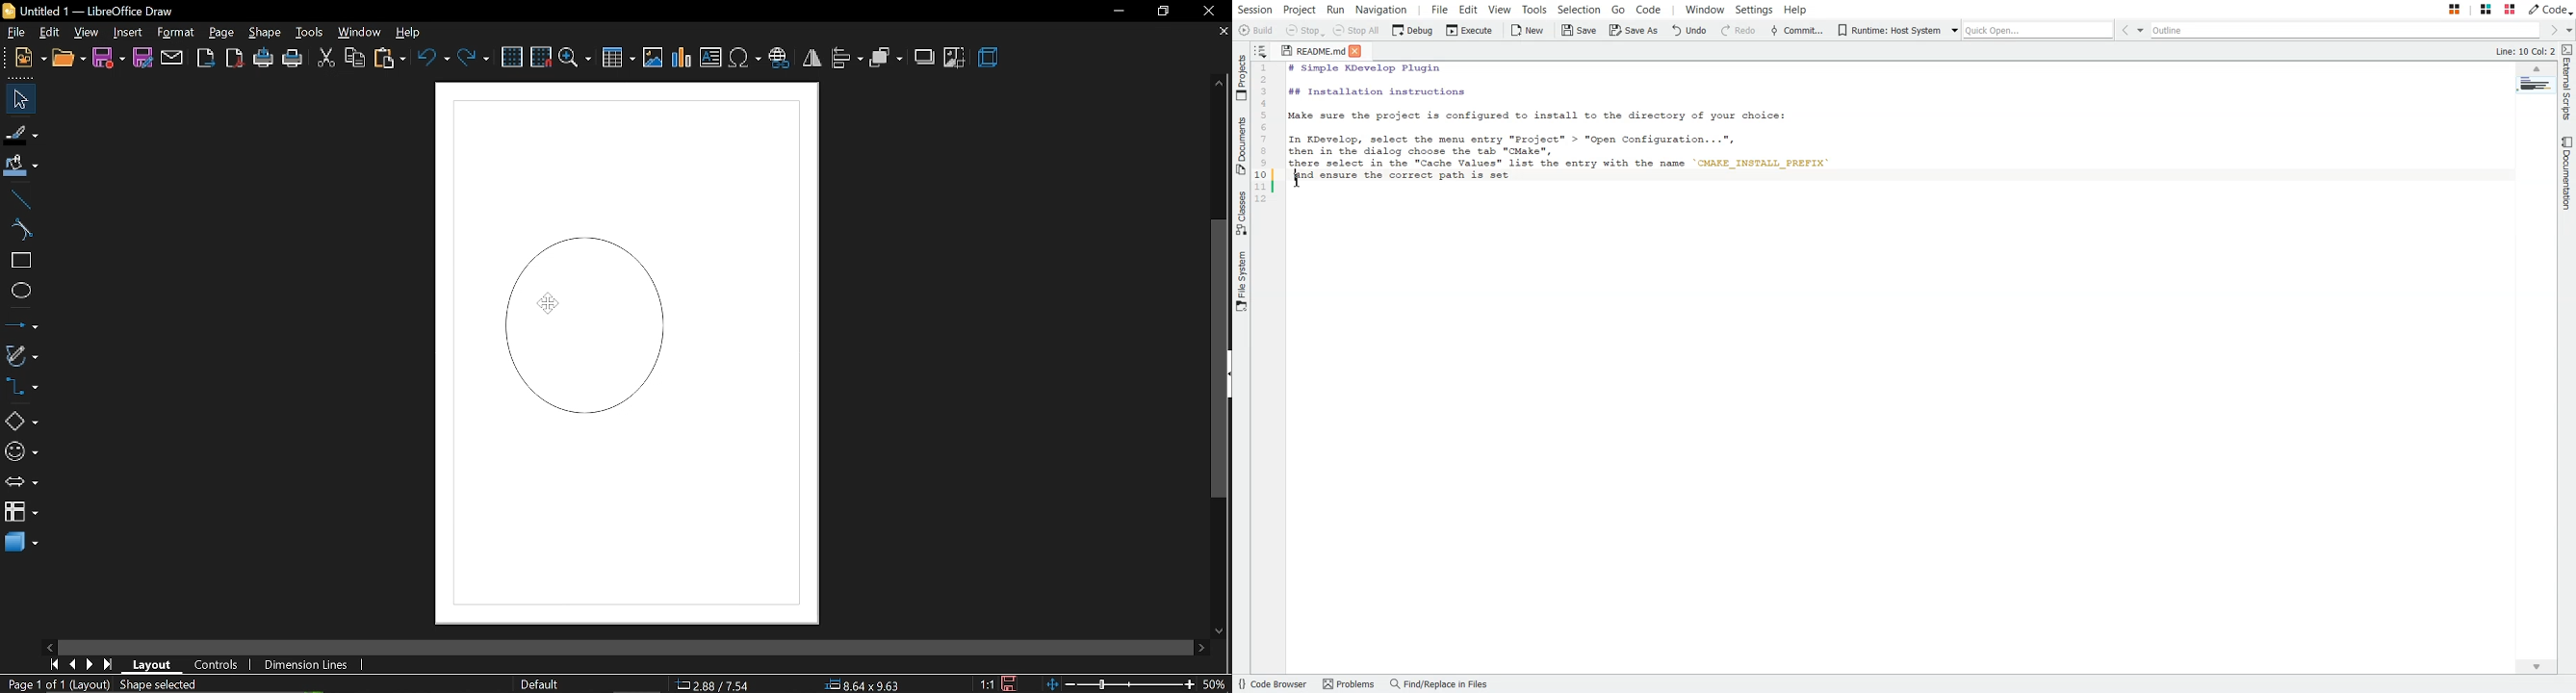  What do you see at coordinates (514, 57) in the screenshot?
I see `grid` at bounding box center [514, 57].